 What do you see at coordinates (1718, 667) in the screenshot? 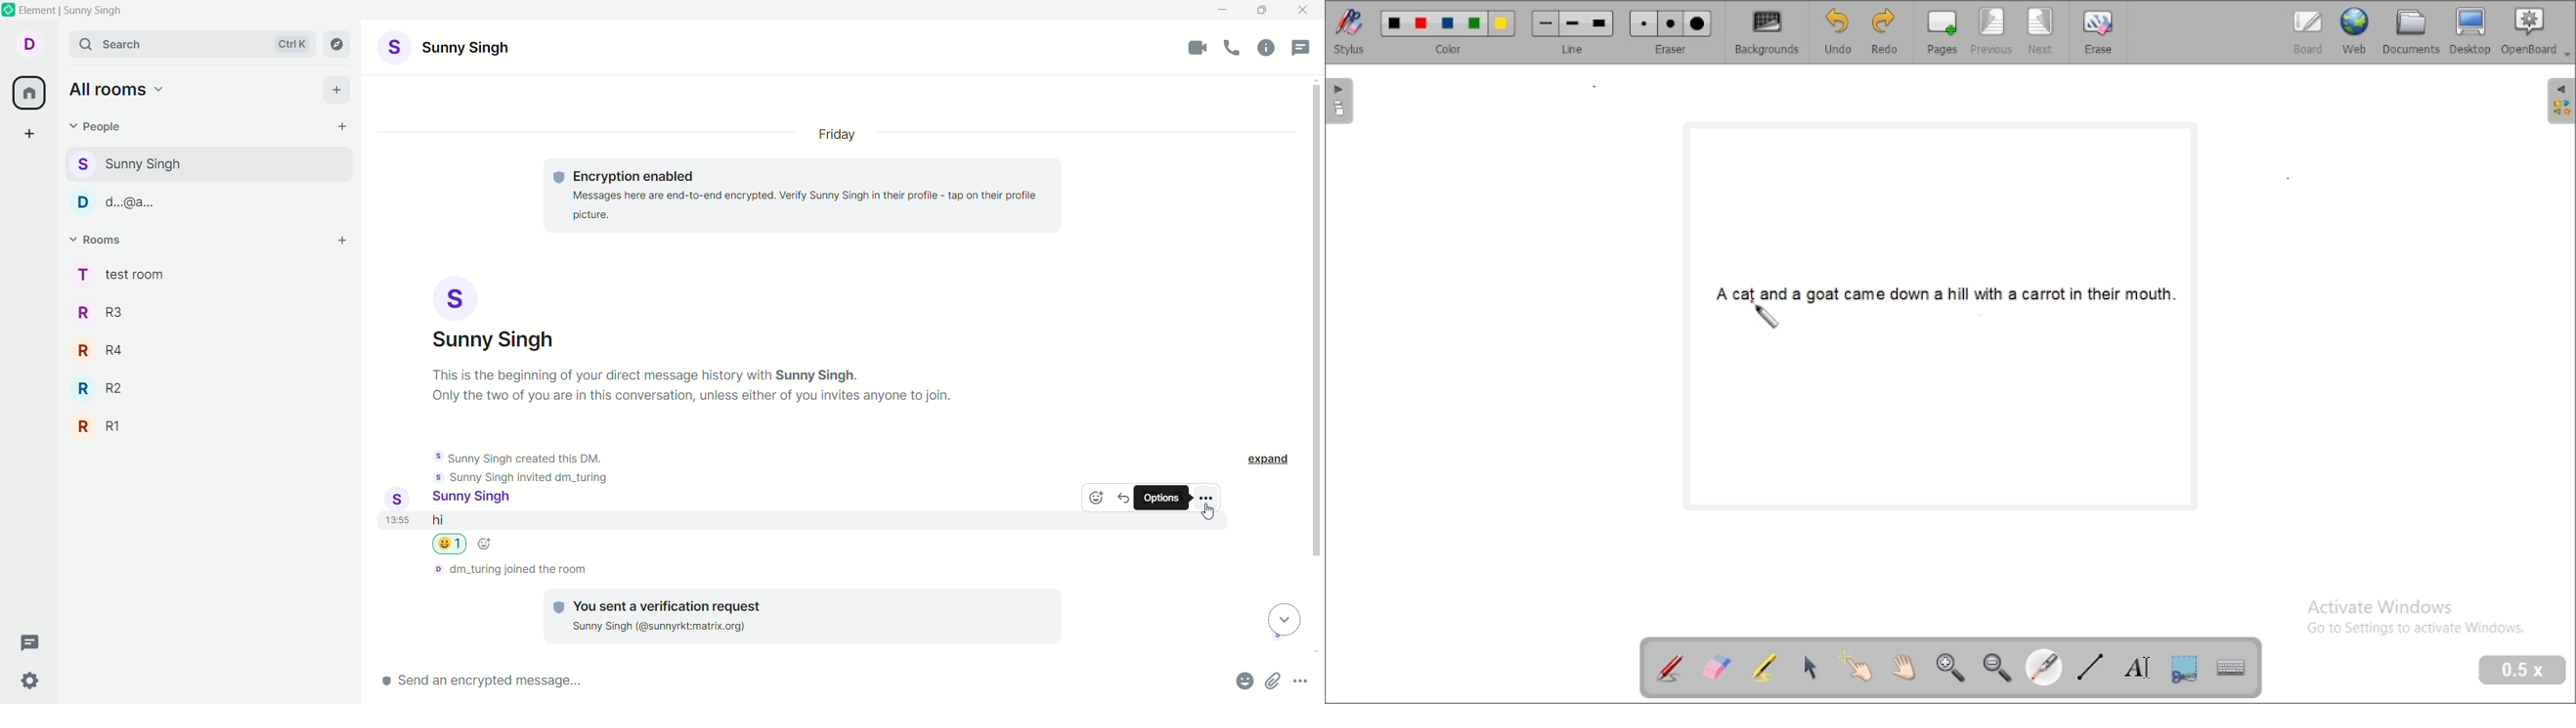
I see `erase annotation` at bounding box center [1718, 667].